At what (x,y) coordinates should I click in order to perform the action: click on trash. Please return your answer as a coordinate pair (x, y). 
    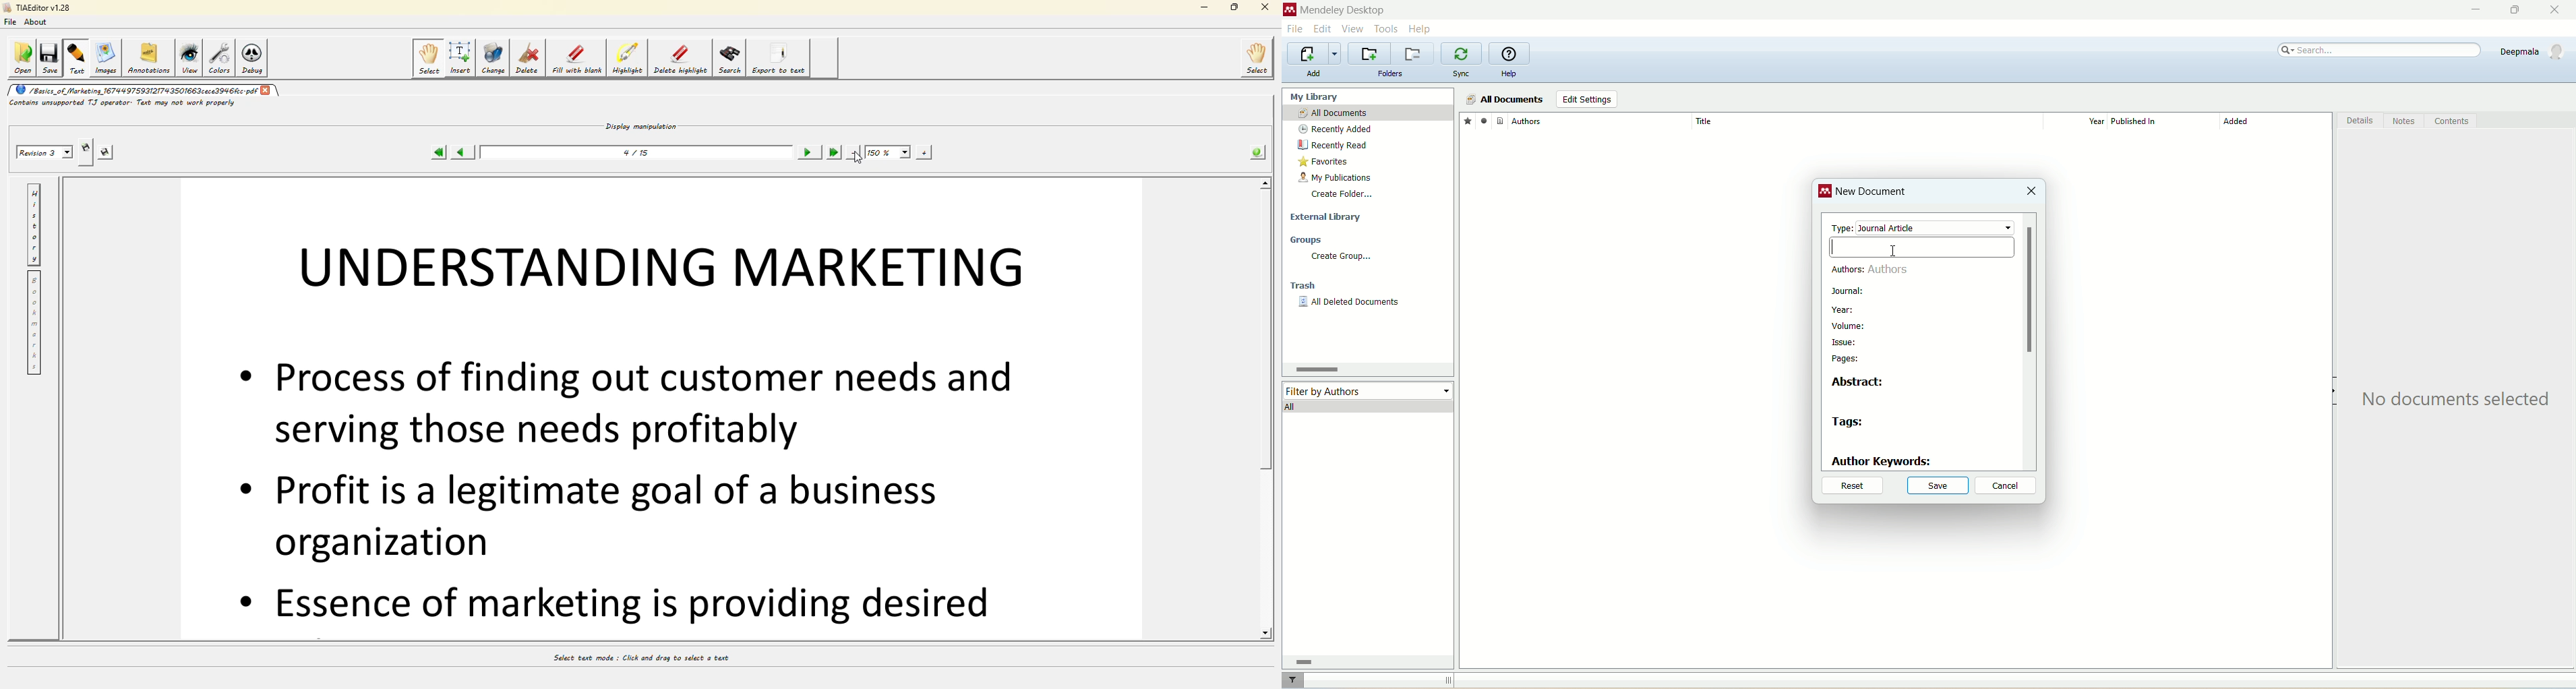
    Looking at the image, I should click on (1305, 287).